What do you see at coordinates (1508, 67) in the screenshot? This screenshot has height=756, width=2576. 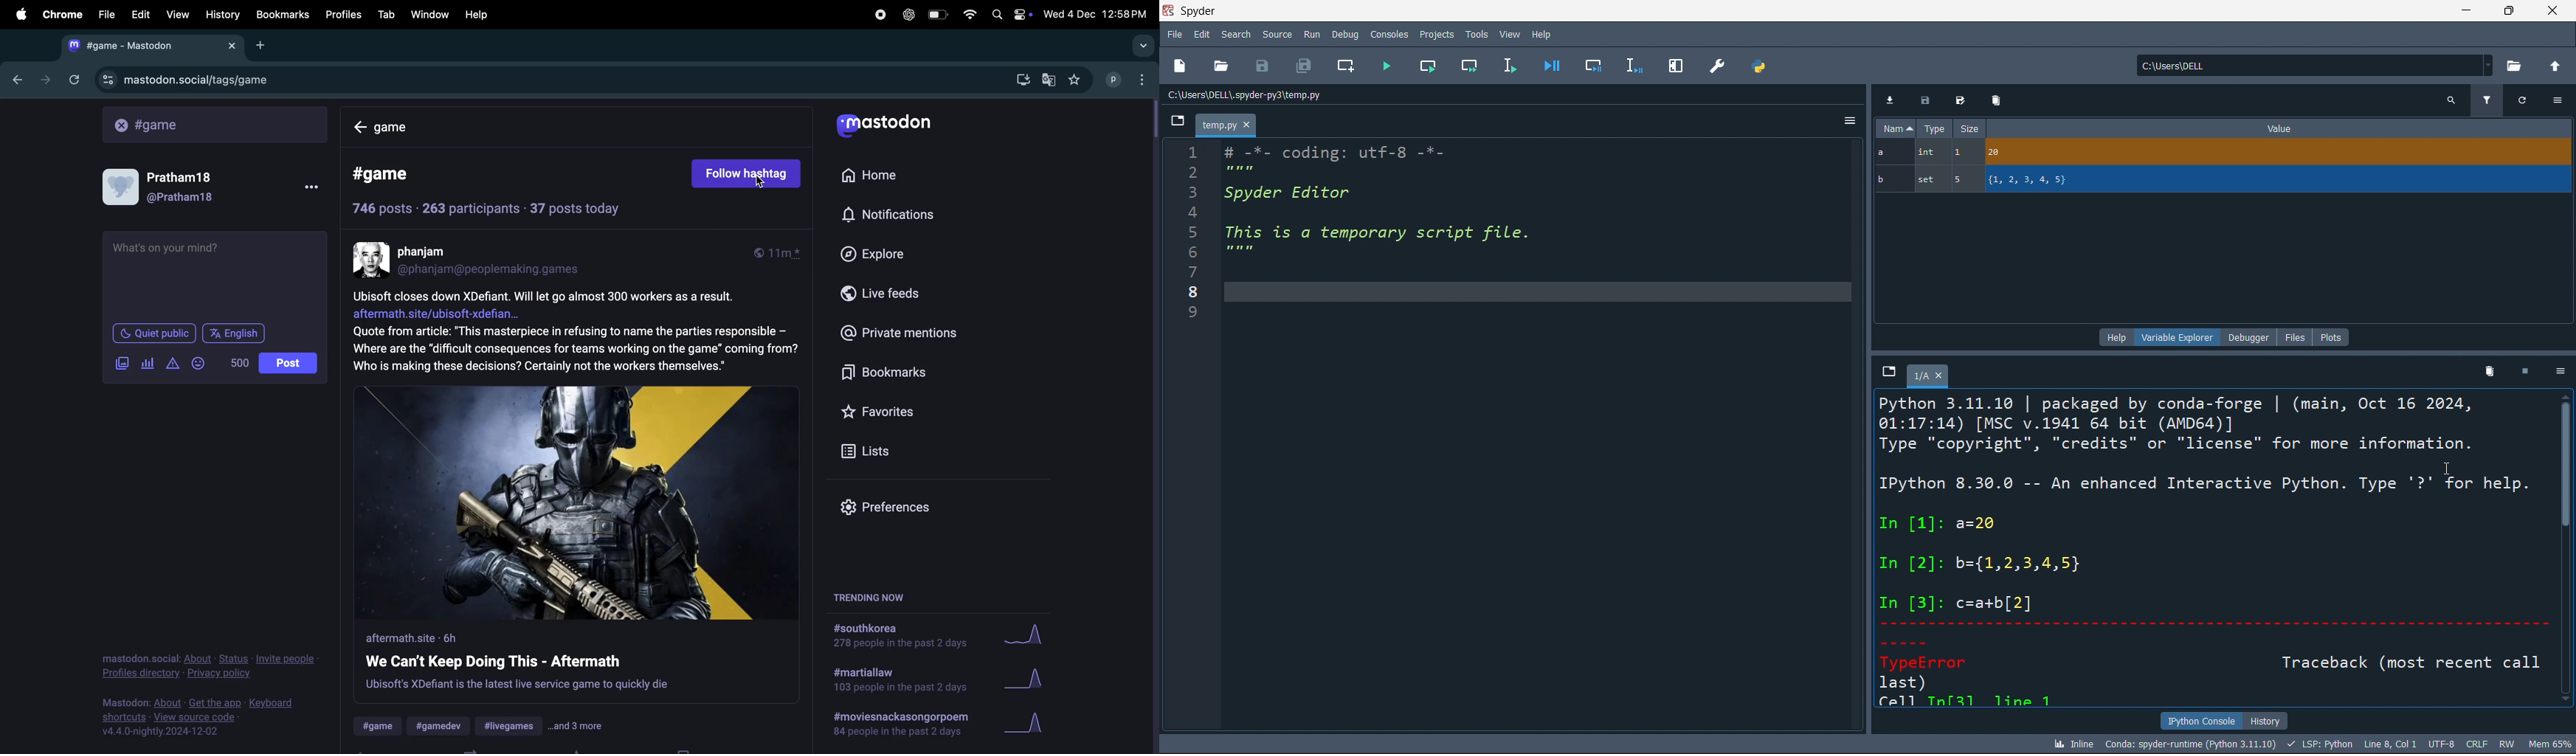 I see `run line` at bounding box center [1508, 67].